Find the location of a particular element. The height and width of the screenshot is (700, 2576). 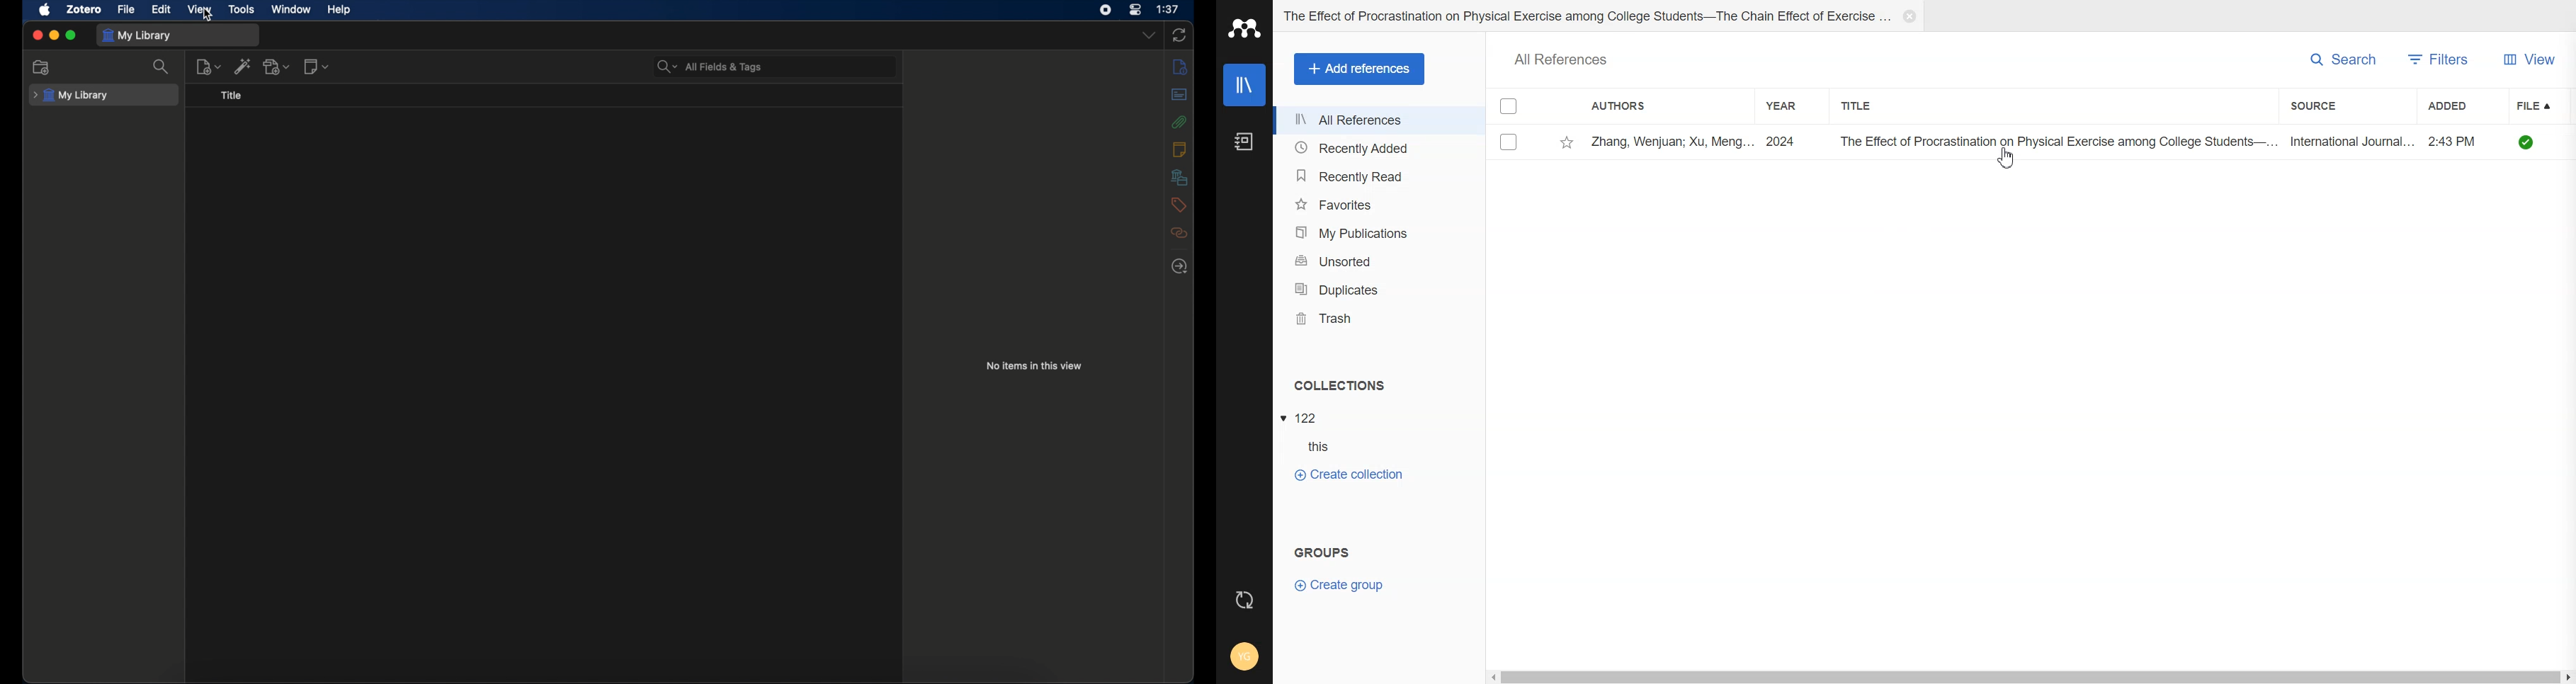

screen recorder is located at coordinates (1105, 10).